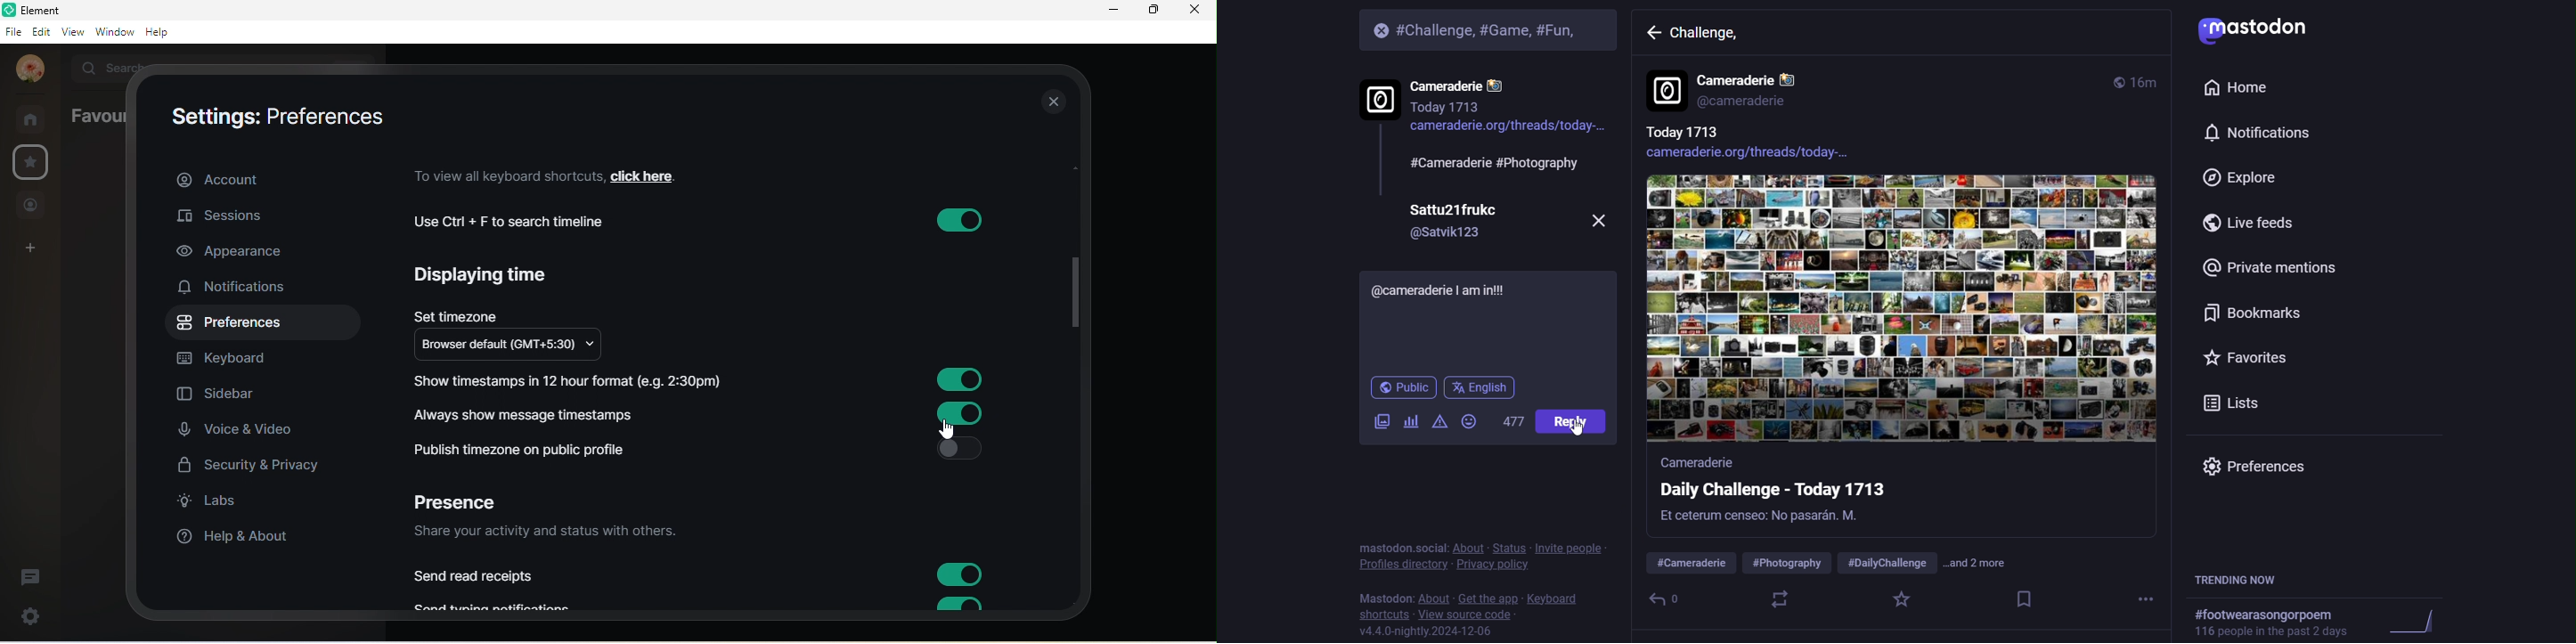 The height and width of the screenshot is (644, 2576). Describe the element at coordinates (2148, 600) in the screenshot. I see `more` at that location.